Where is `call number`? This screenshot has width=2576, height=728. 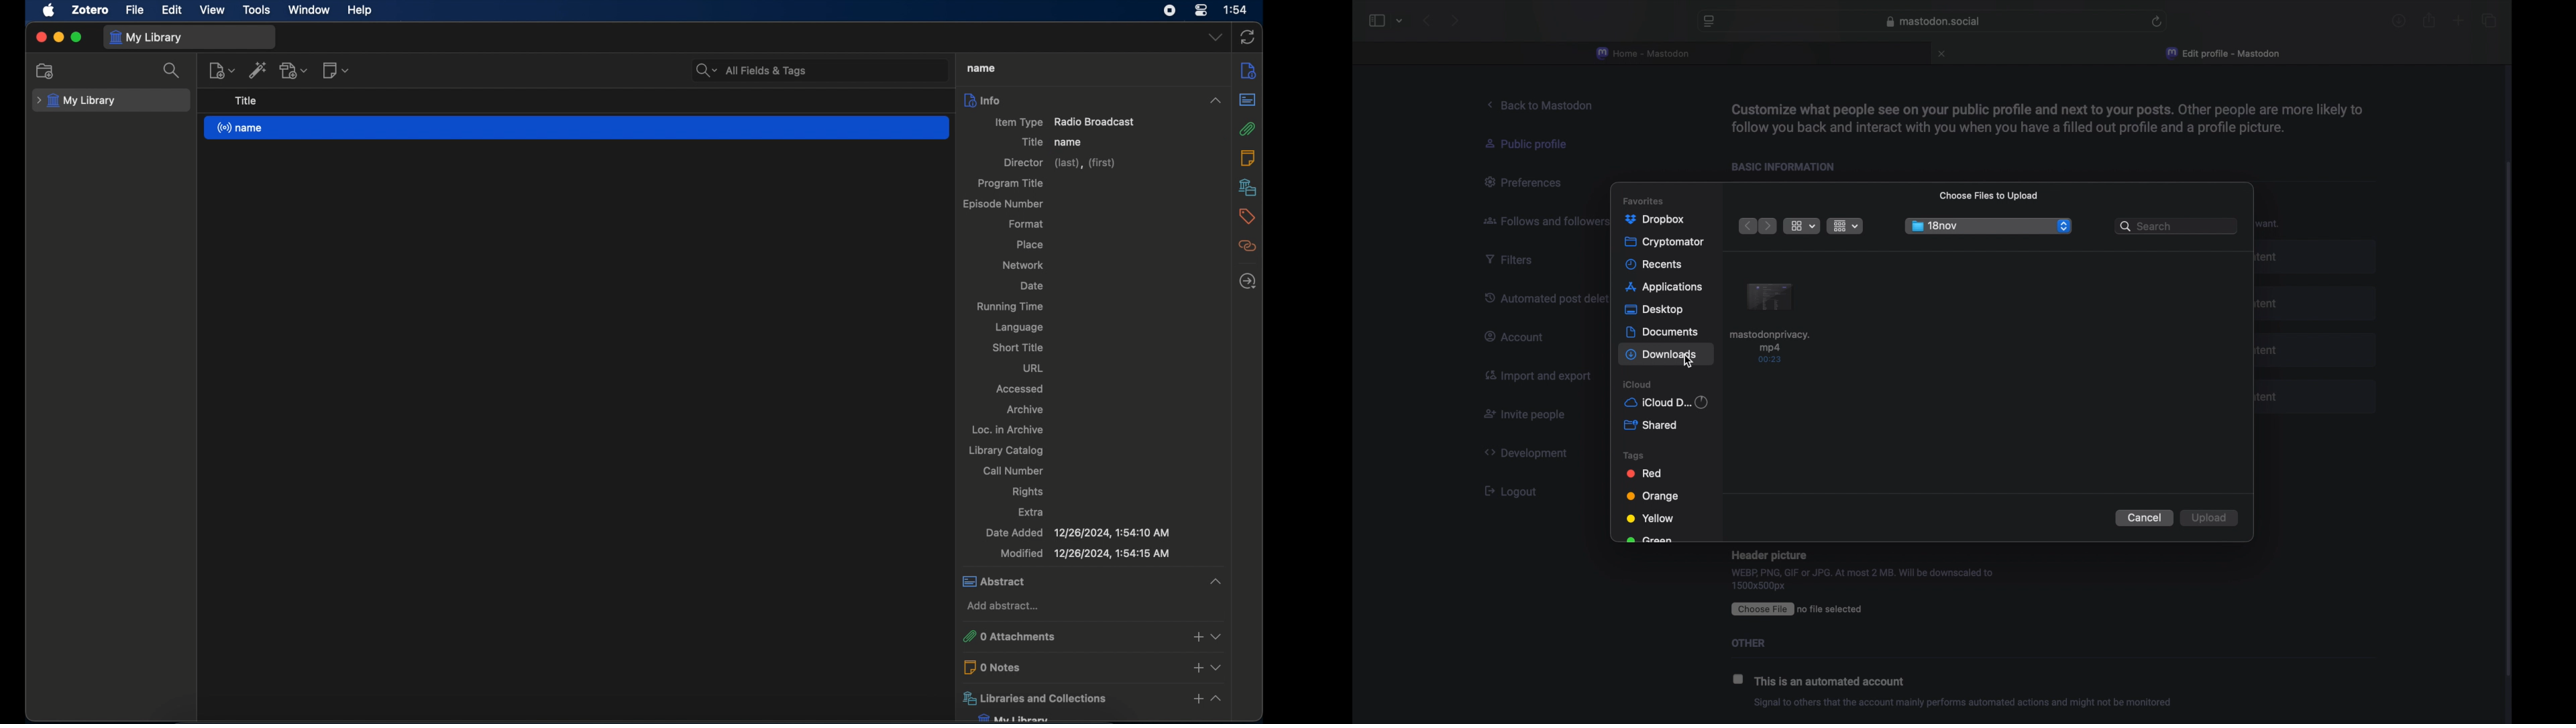 call number is located at coordinates (1013, 471).